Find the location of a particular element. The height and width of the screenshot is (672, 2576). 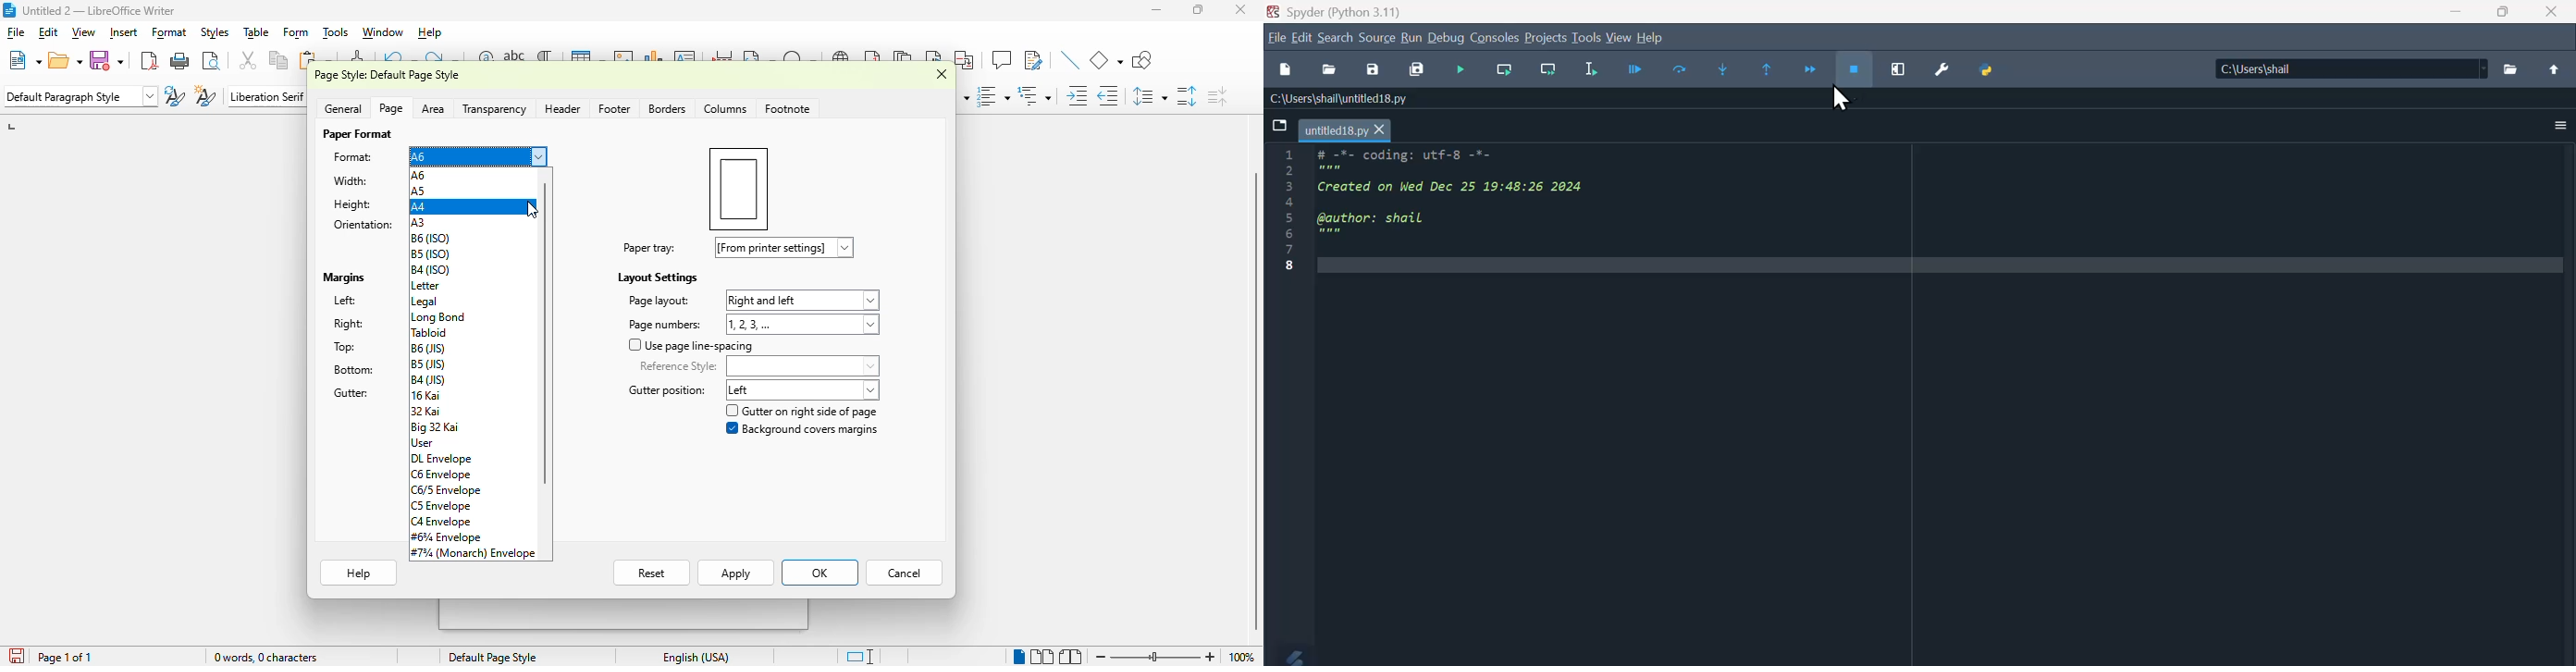

Run selection is located at coordinates (1589, 70).